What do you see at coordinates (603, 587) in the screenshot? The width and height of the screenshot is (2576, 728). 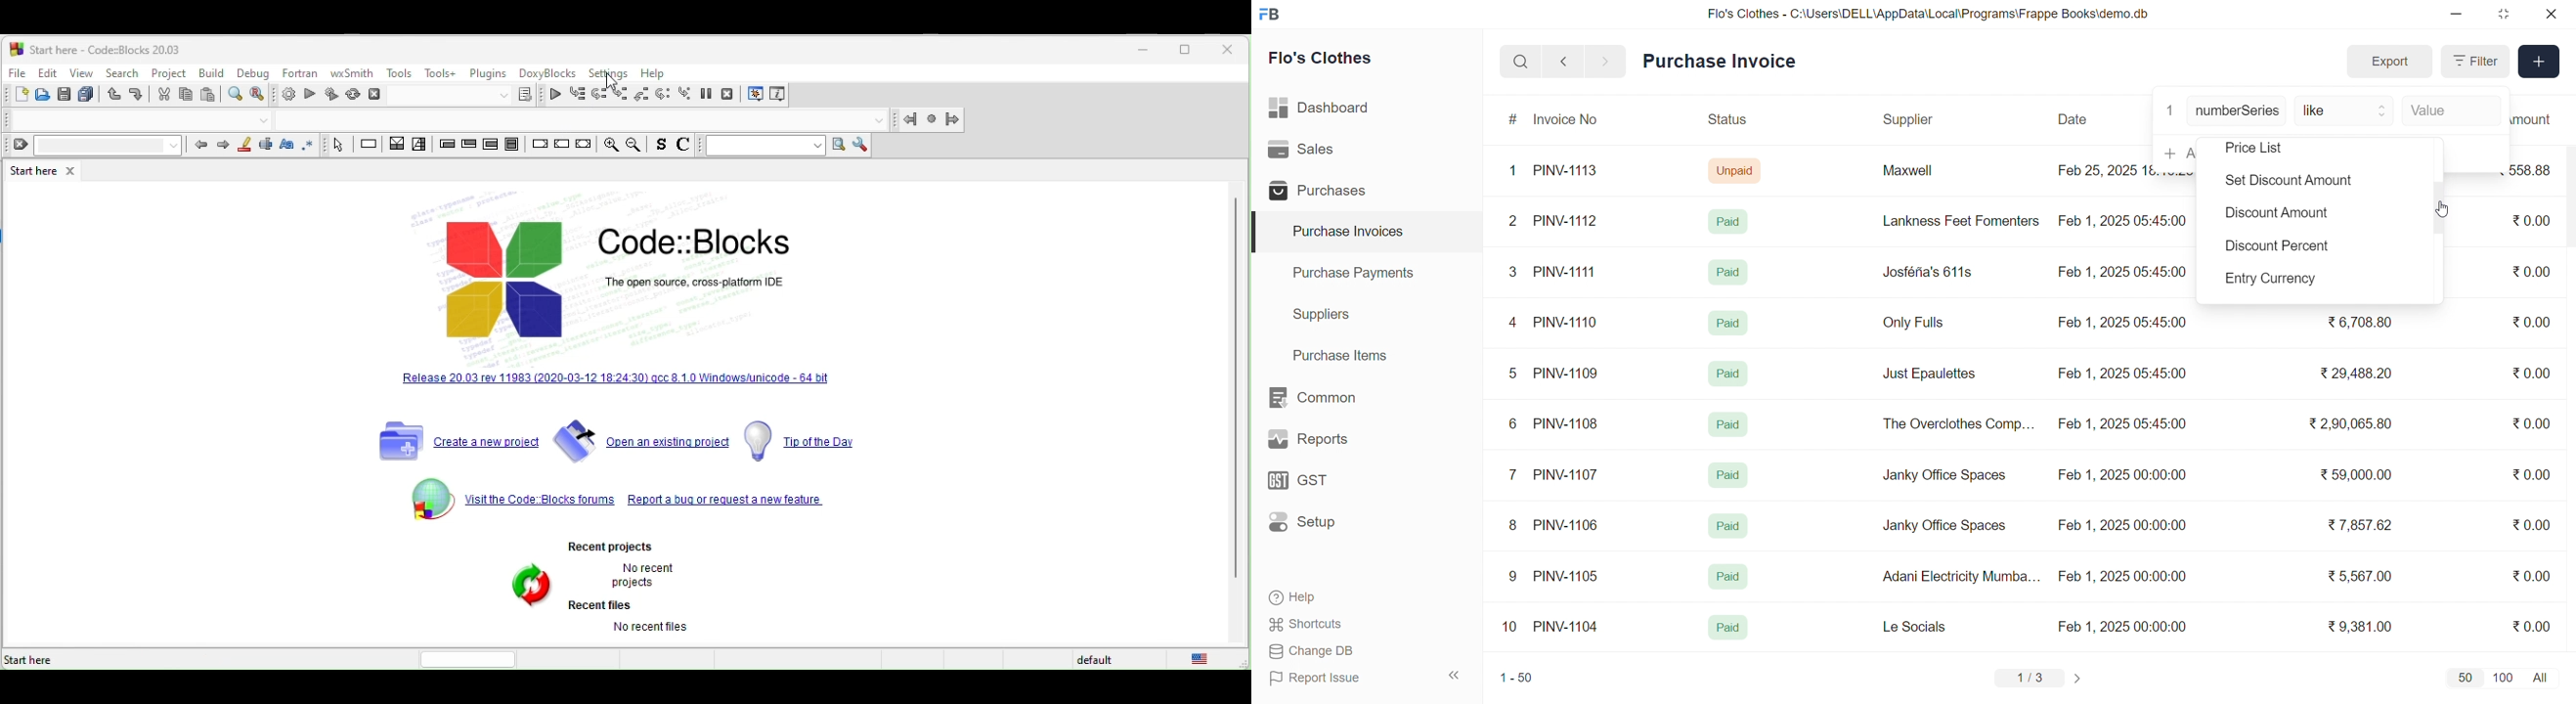 I see `Recent projects. No recent projects Recent files No recent files` at bounding box center [603, 587].